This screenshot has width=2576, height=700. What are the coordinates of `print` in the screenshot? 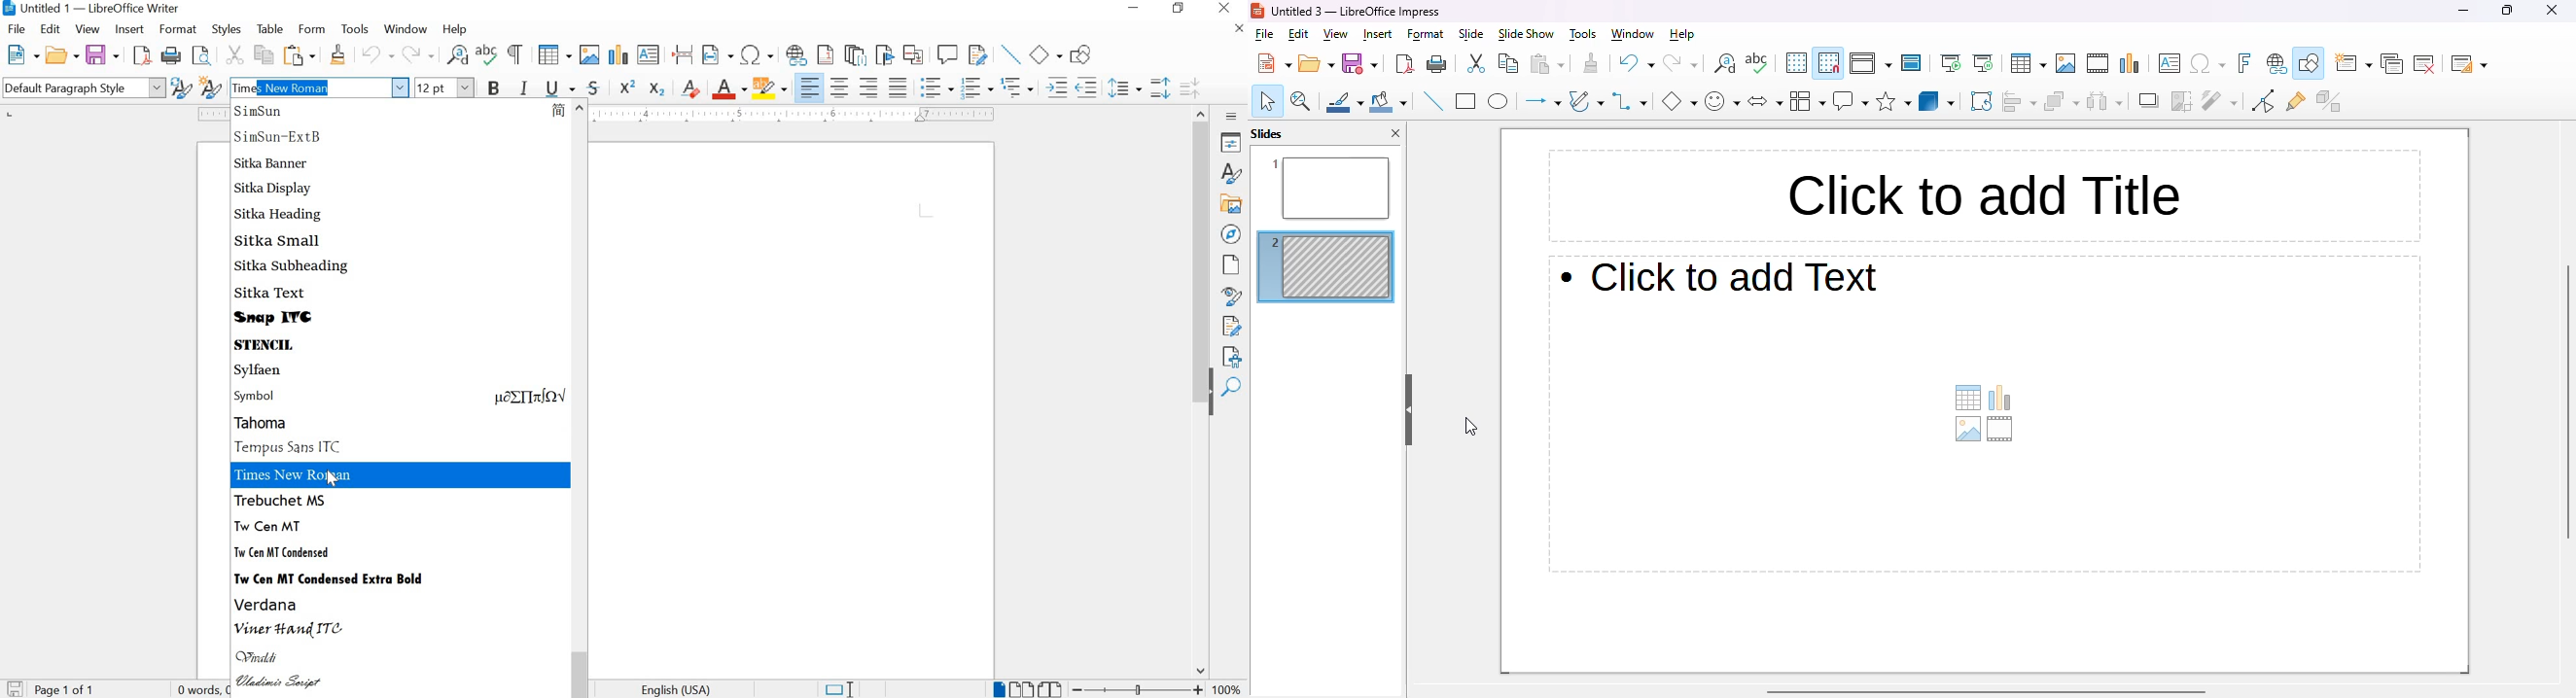 It's located at (1438, 65).